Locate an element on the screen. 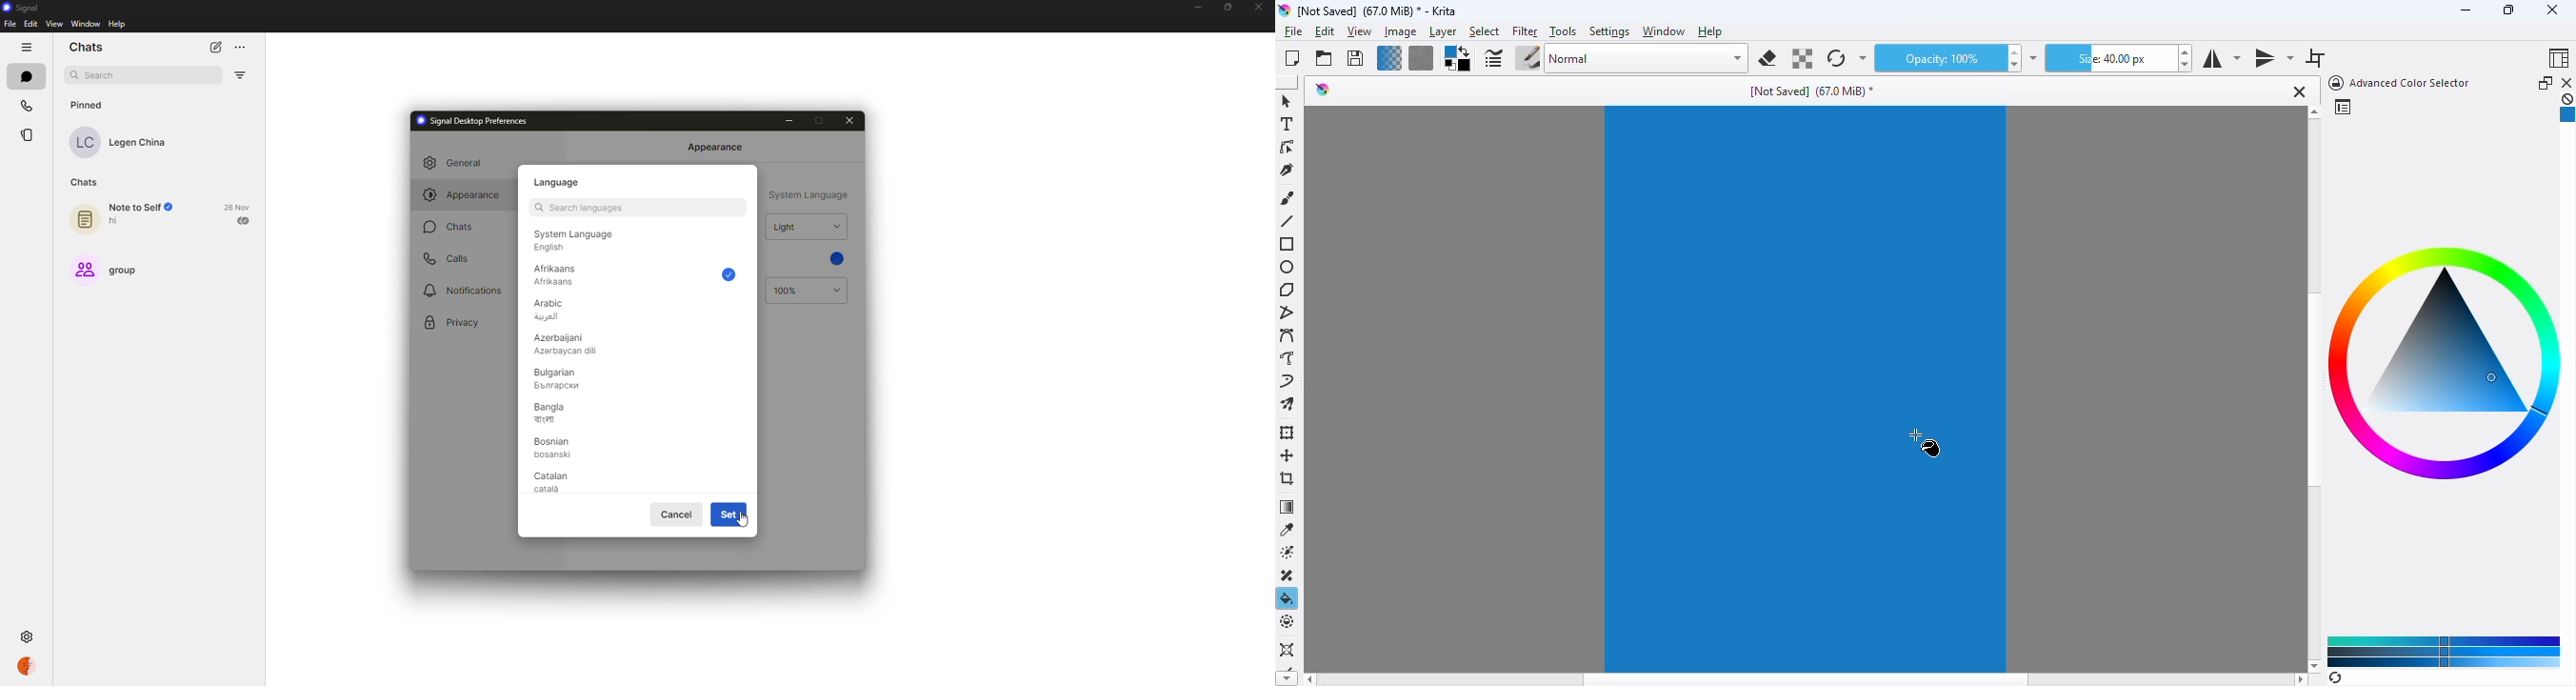 The width and height of the screenshot is (2576, 700). wrap around mode is located at coordinates (2315, 58).